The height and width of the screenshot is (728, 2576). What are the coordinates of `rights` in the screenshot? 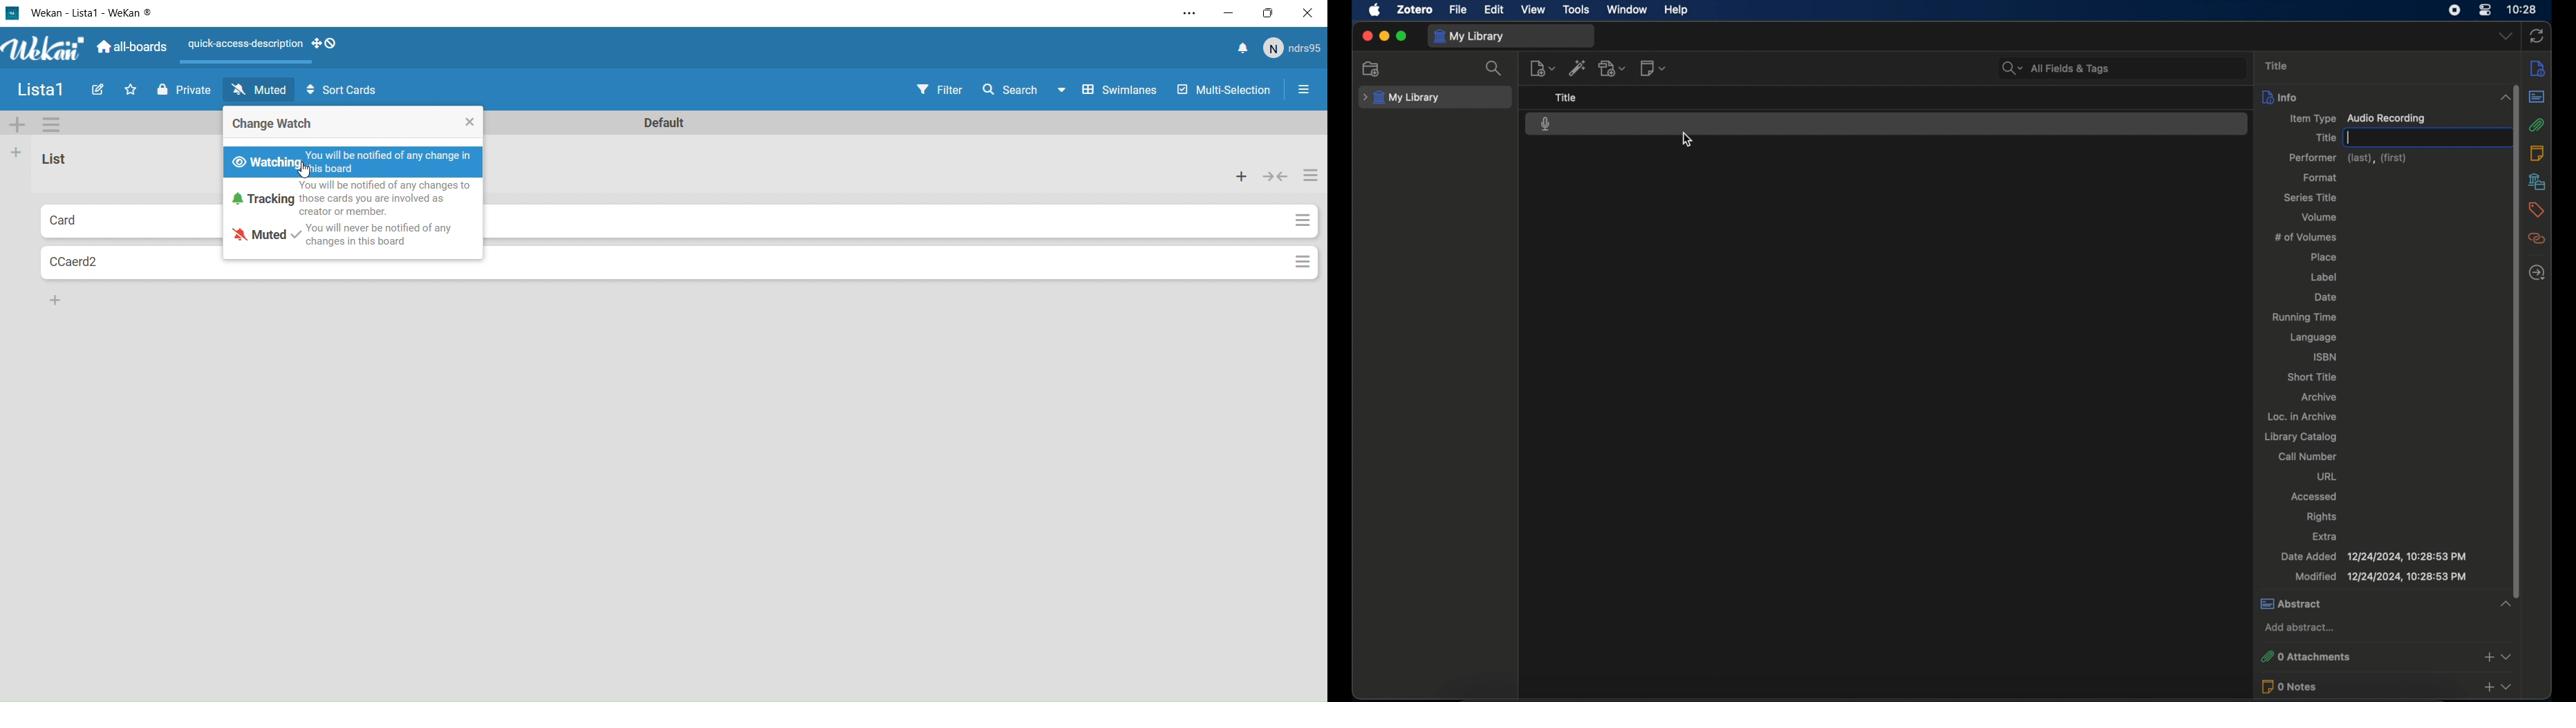 It's located at (2322, 516).